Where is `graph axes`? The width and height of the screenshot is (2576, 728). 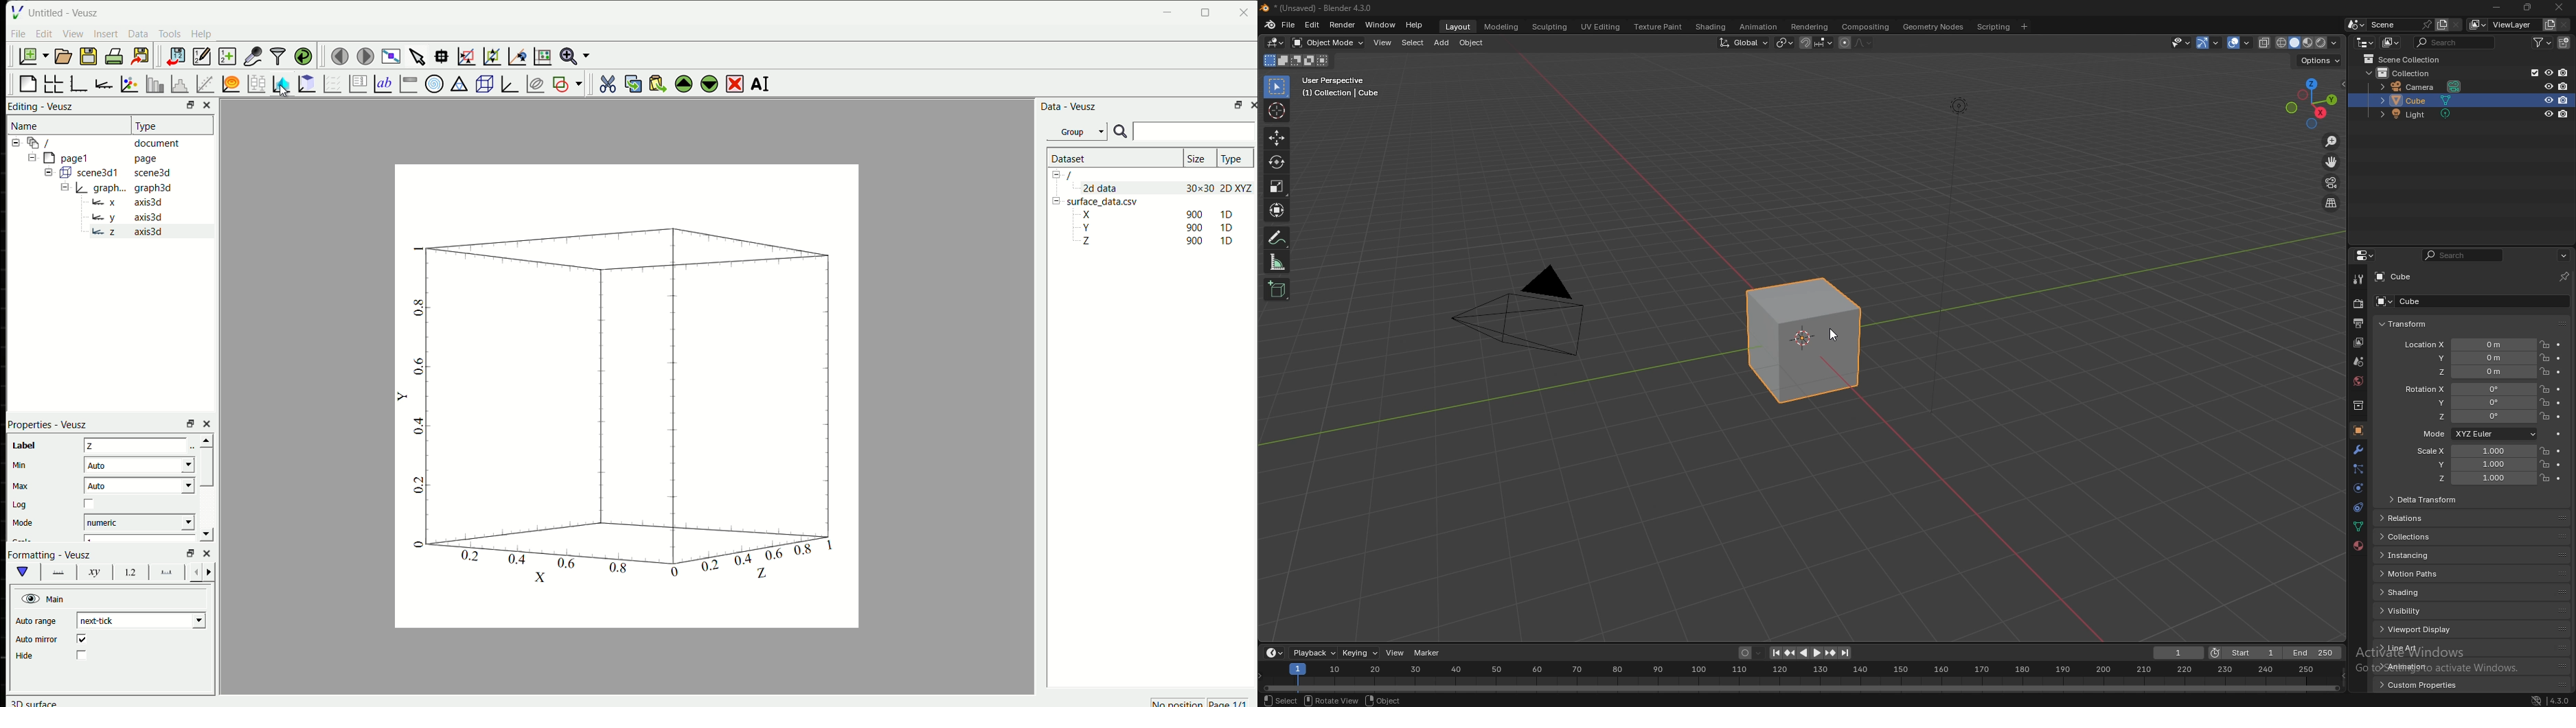
graph axes is located at coordinates (166, 572).